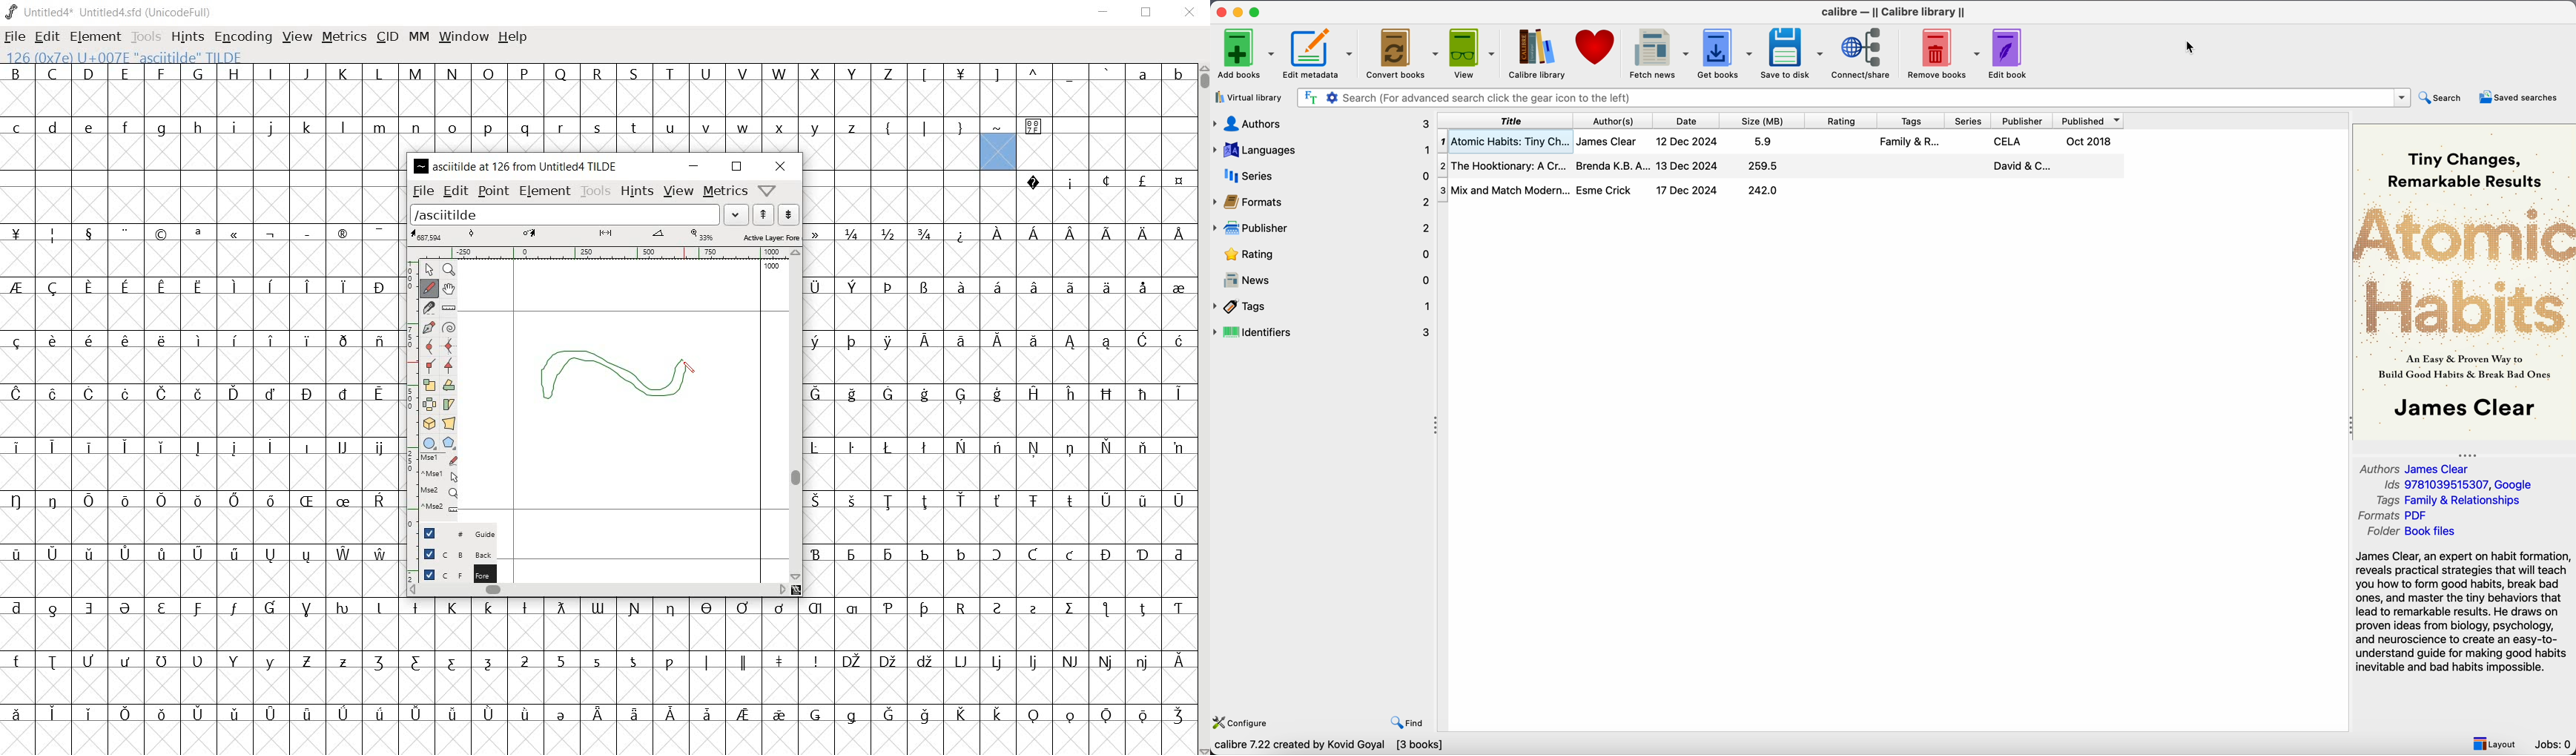 The height and width of the screenshot is (756, 2576). What do you see at coordinates (2009, 52) in the screenshot?
I see `edit book` at bounding box center [2009, 52].